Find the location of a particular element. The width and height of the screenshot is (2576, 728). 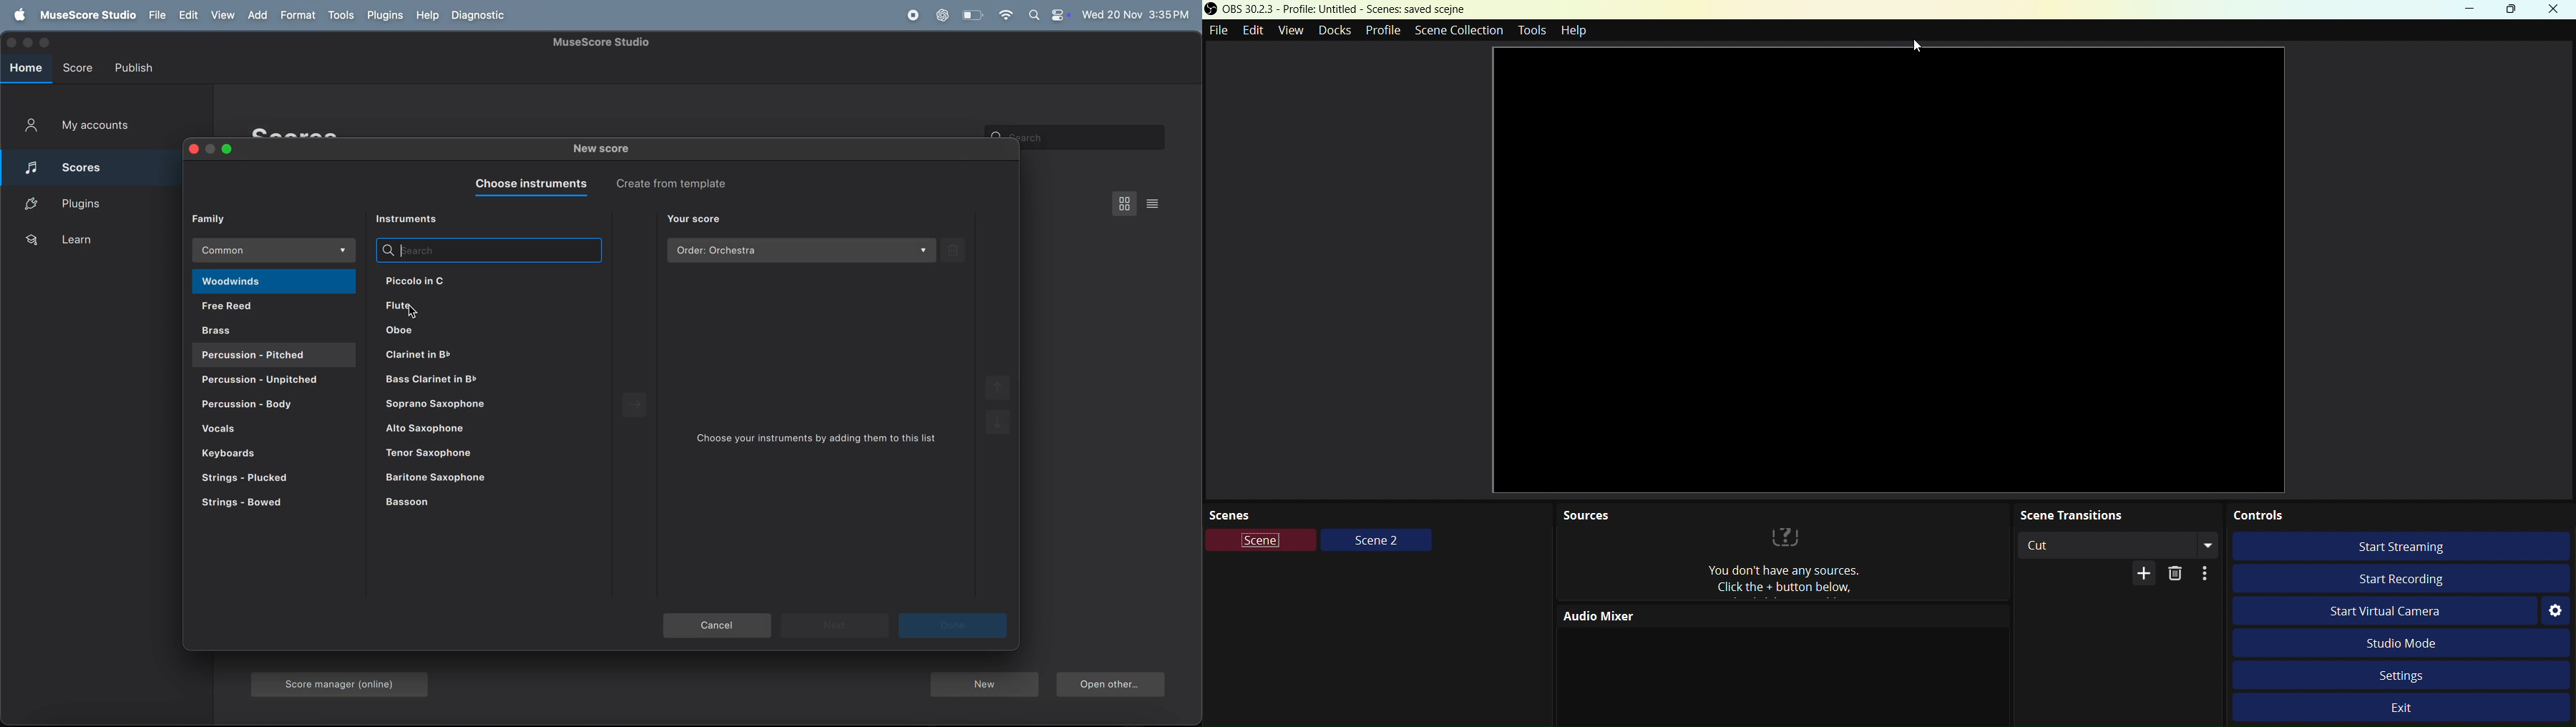

clarinet is located at coordinates (473, 380).